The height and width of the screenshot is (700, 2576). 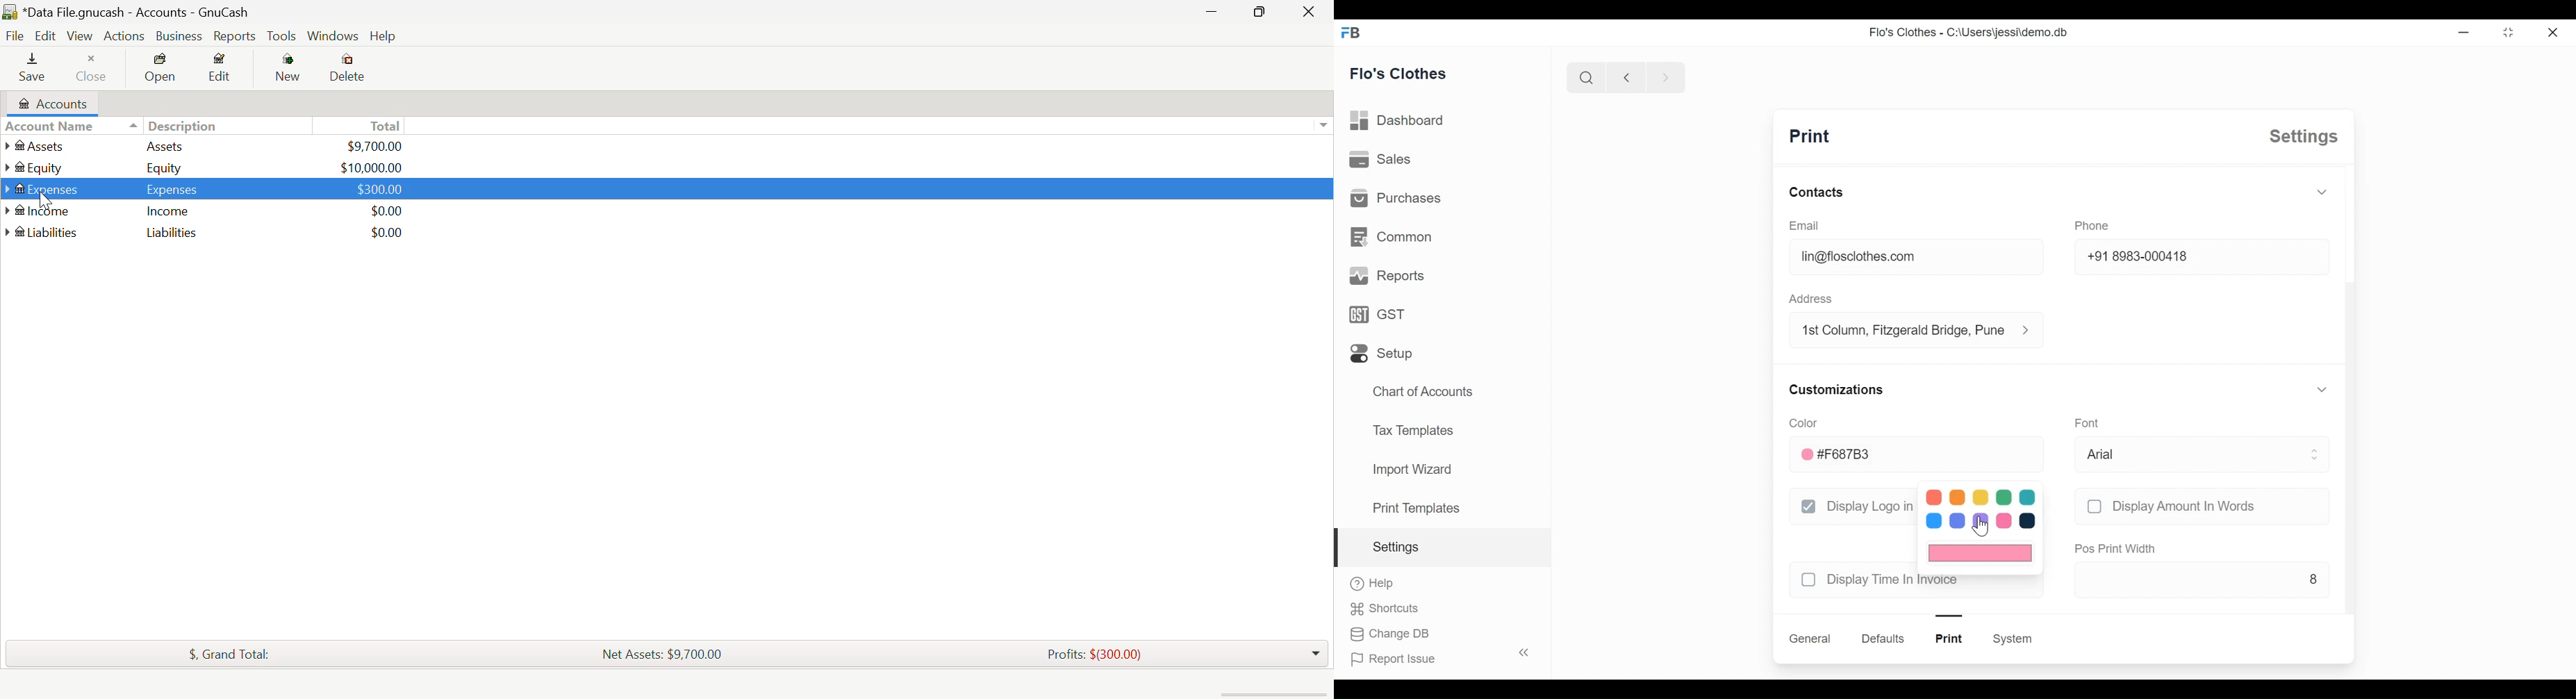 What do you see at coordinates (179, 36) in the screenshot?
I see `Business` at bounding box center [179, 36].